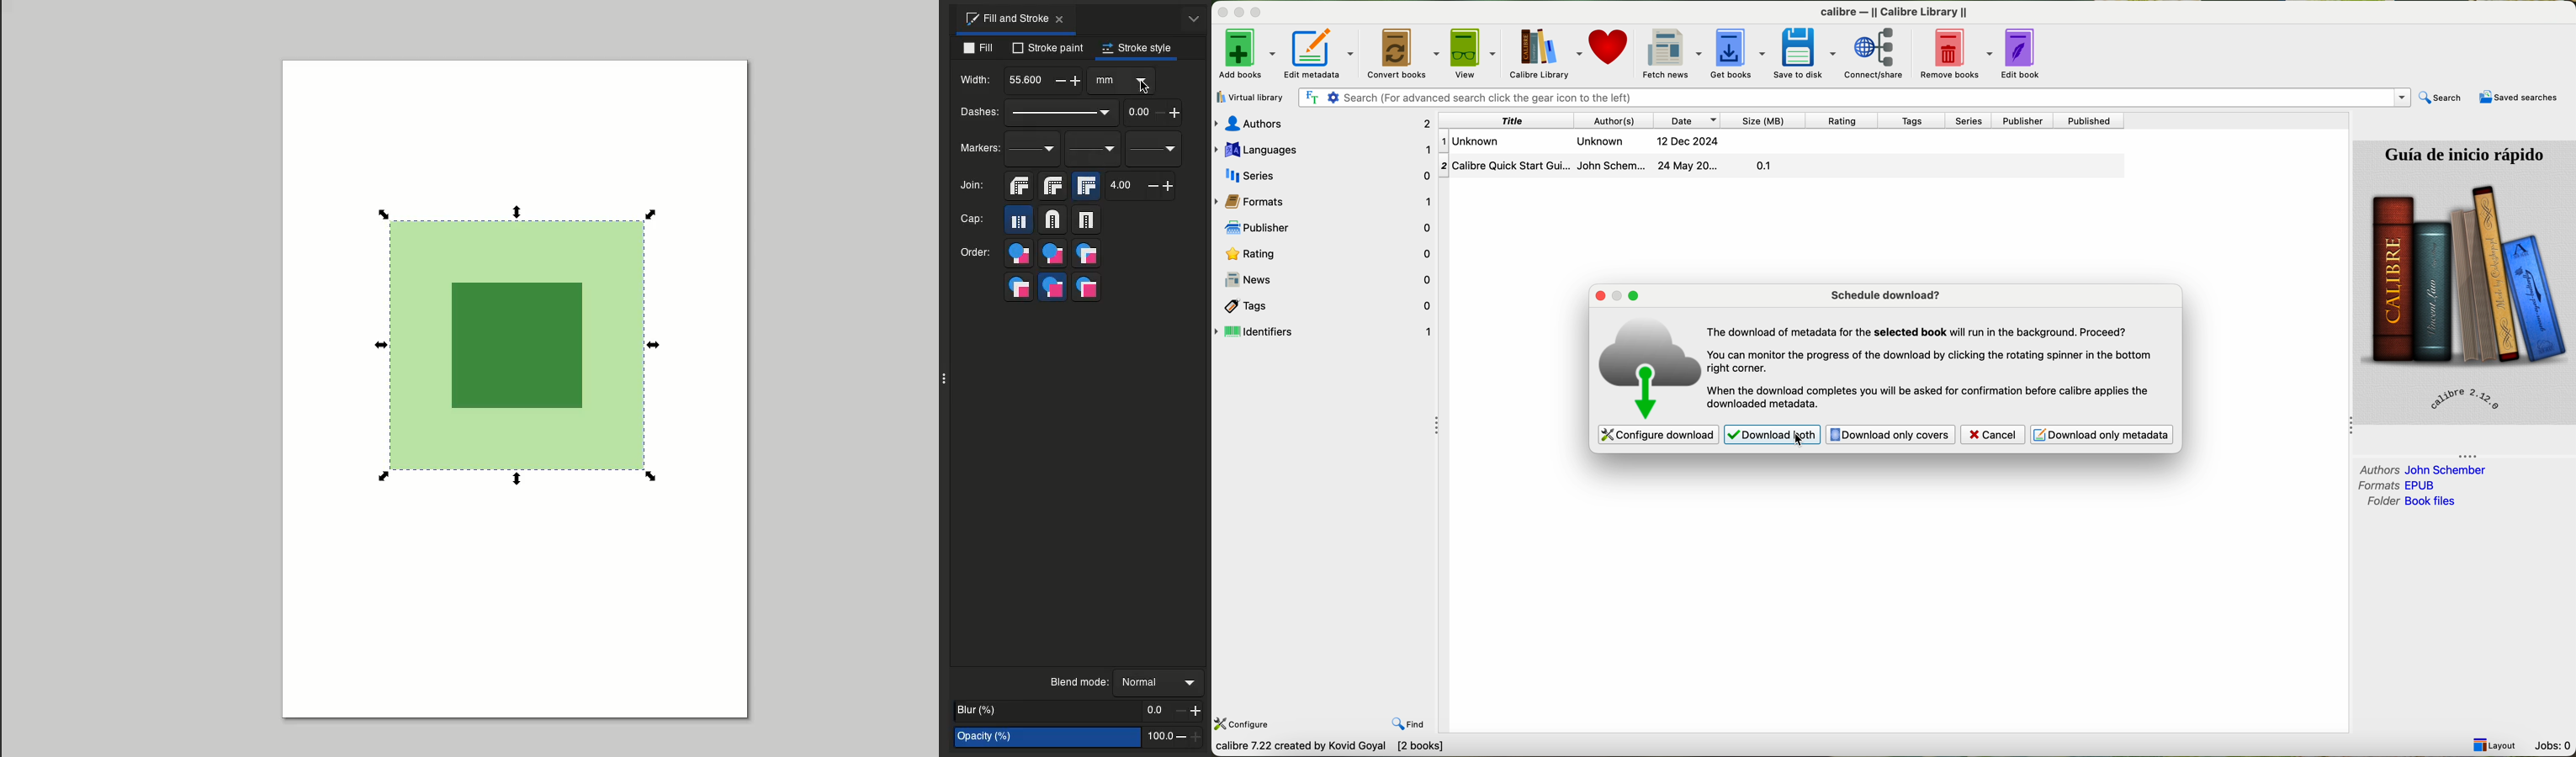  Describe the element at coordinates (1933, 363) in the screenshot. I see `the download of metadata for the selected book will run in the background procedd? you can monitor the progress of download by clicking the relater sighner in the bottom right corner` at that location.